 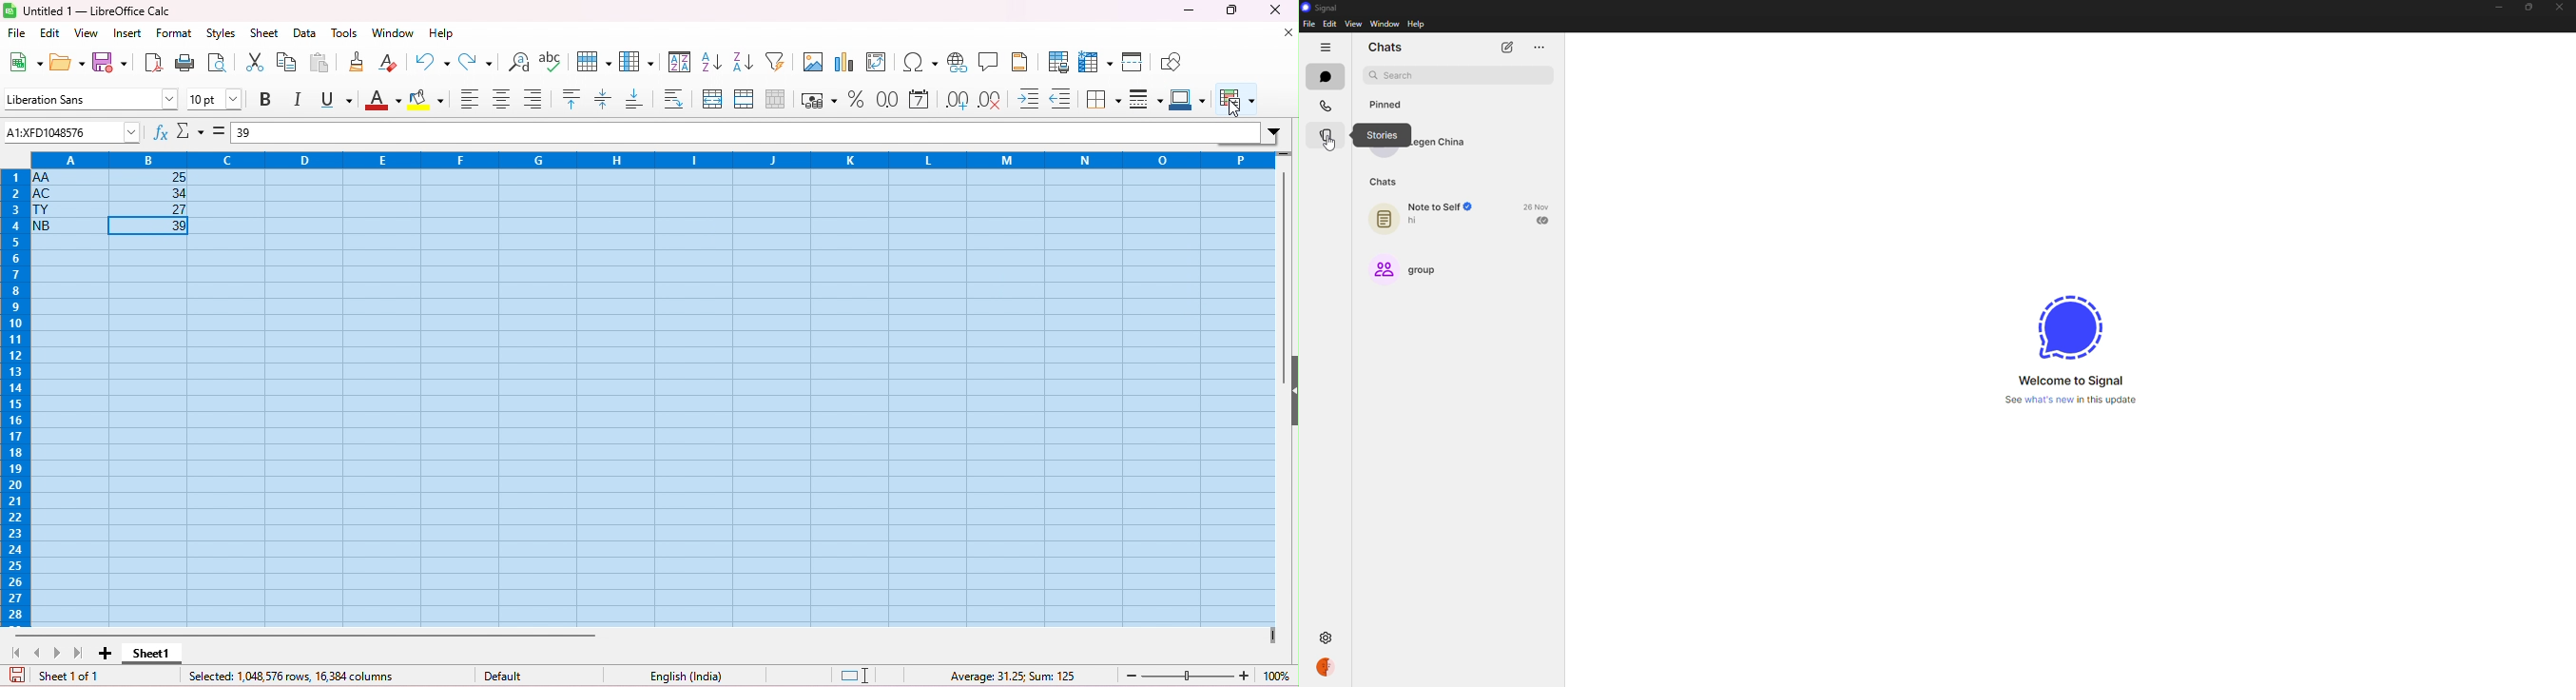 What do you see at coordinates (1134, 61) in the screenshot?
I see `split ` at bounding box center [1134, 61].